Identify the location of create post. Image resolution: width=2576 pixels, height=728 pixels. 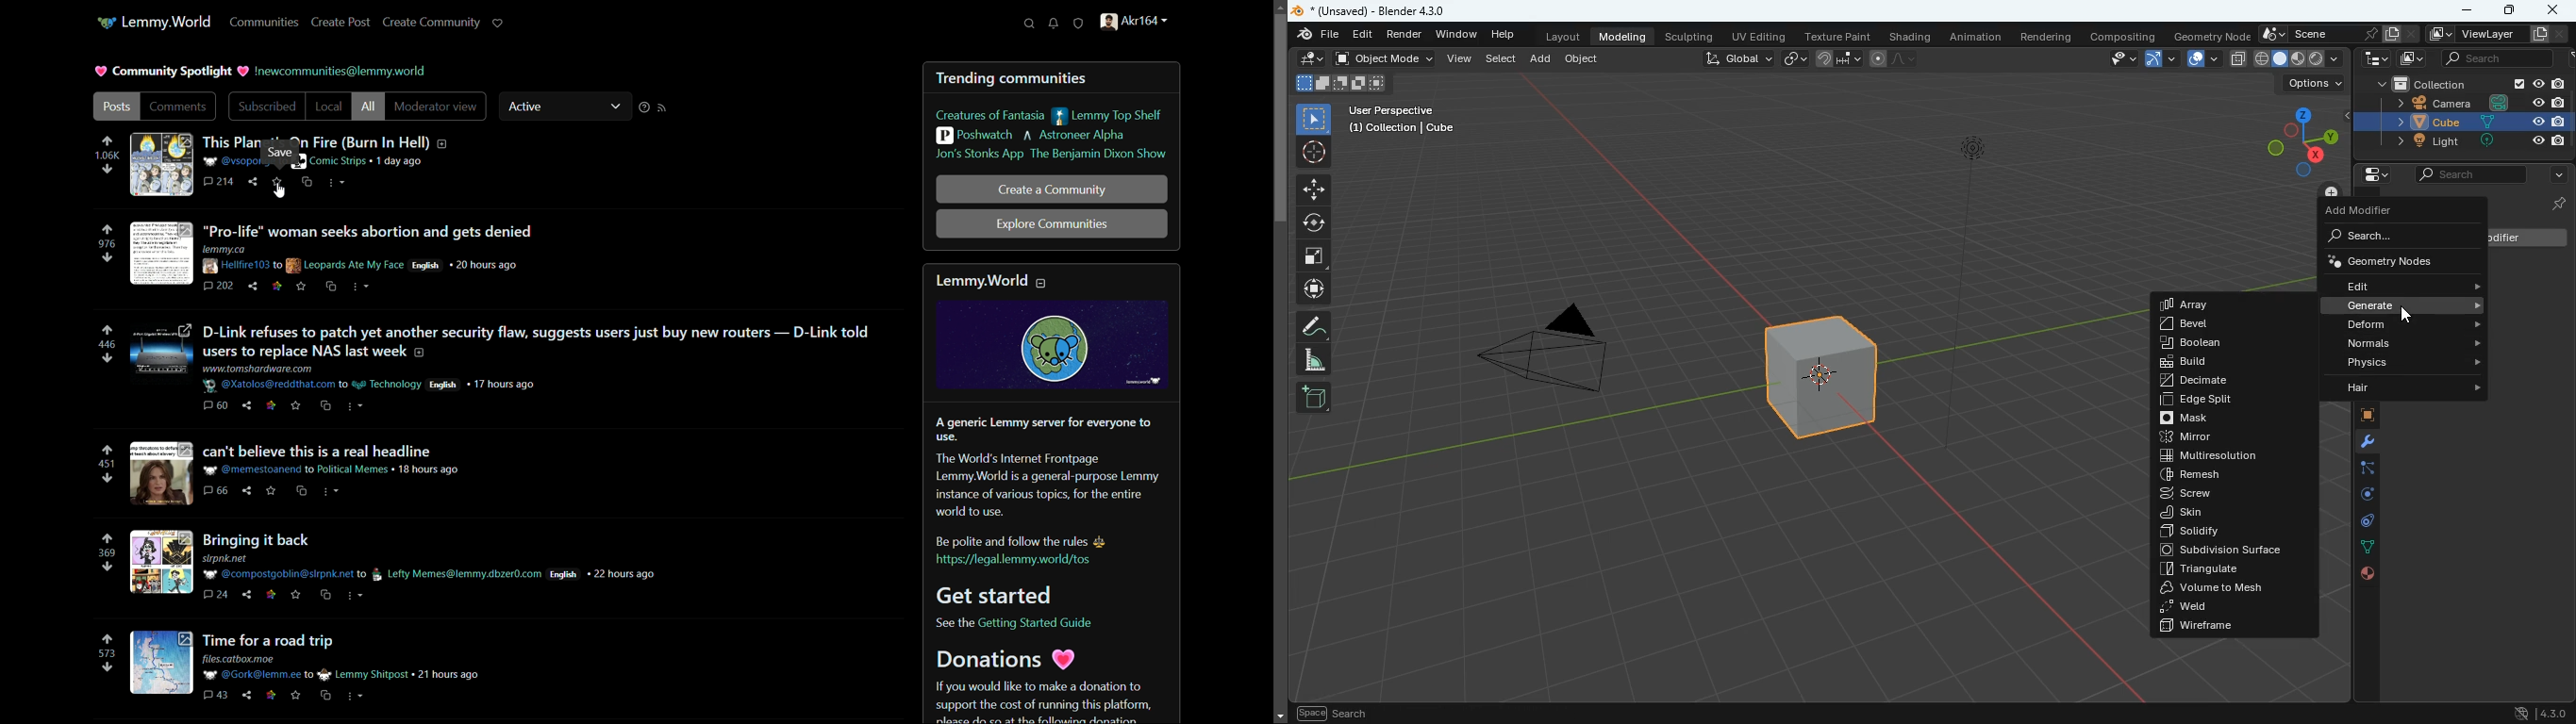
(341, 23).